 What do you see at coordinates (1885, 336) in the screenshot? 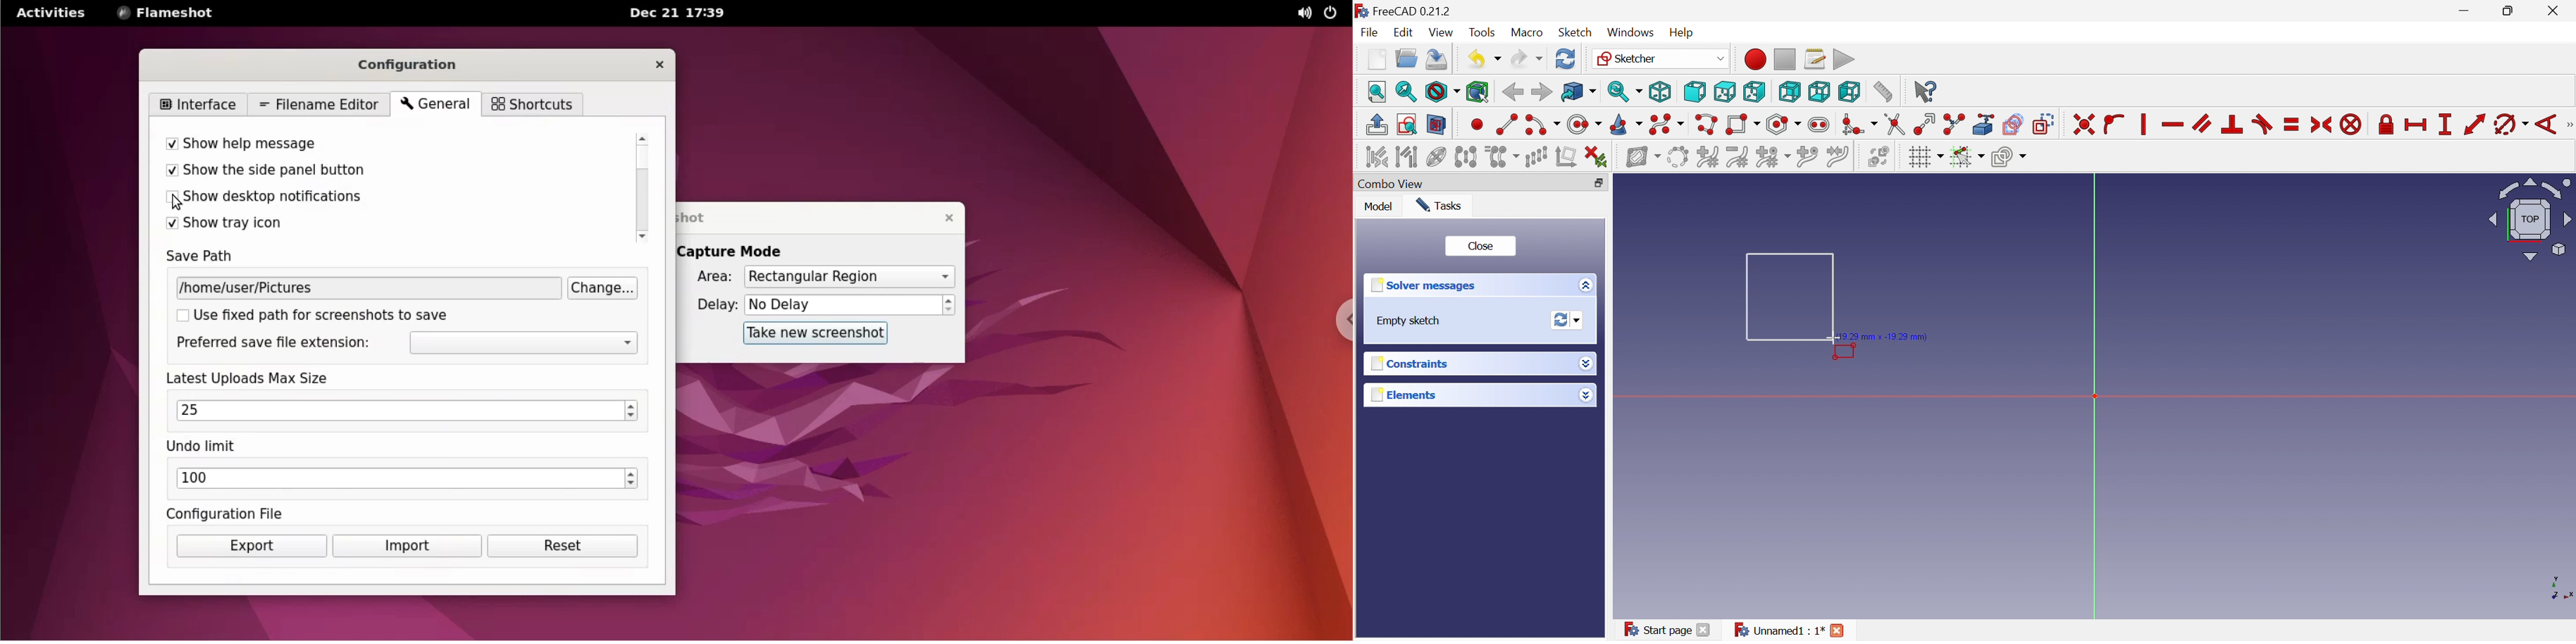
I see `19.29mm, -19.29mm` at bounding box center [1885, 336].